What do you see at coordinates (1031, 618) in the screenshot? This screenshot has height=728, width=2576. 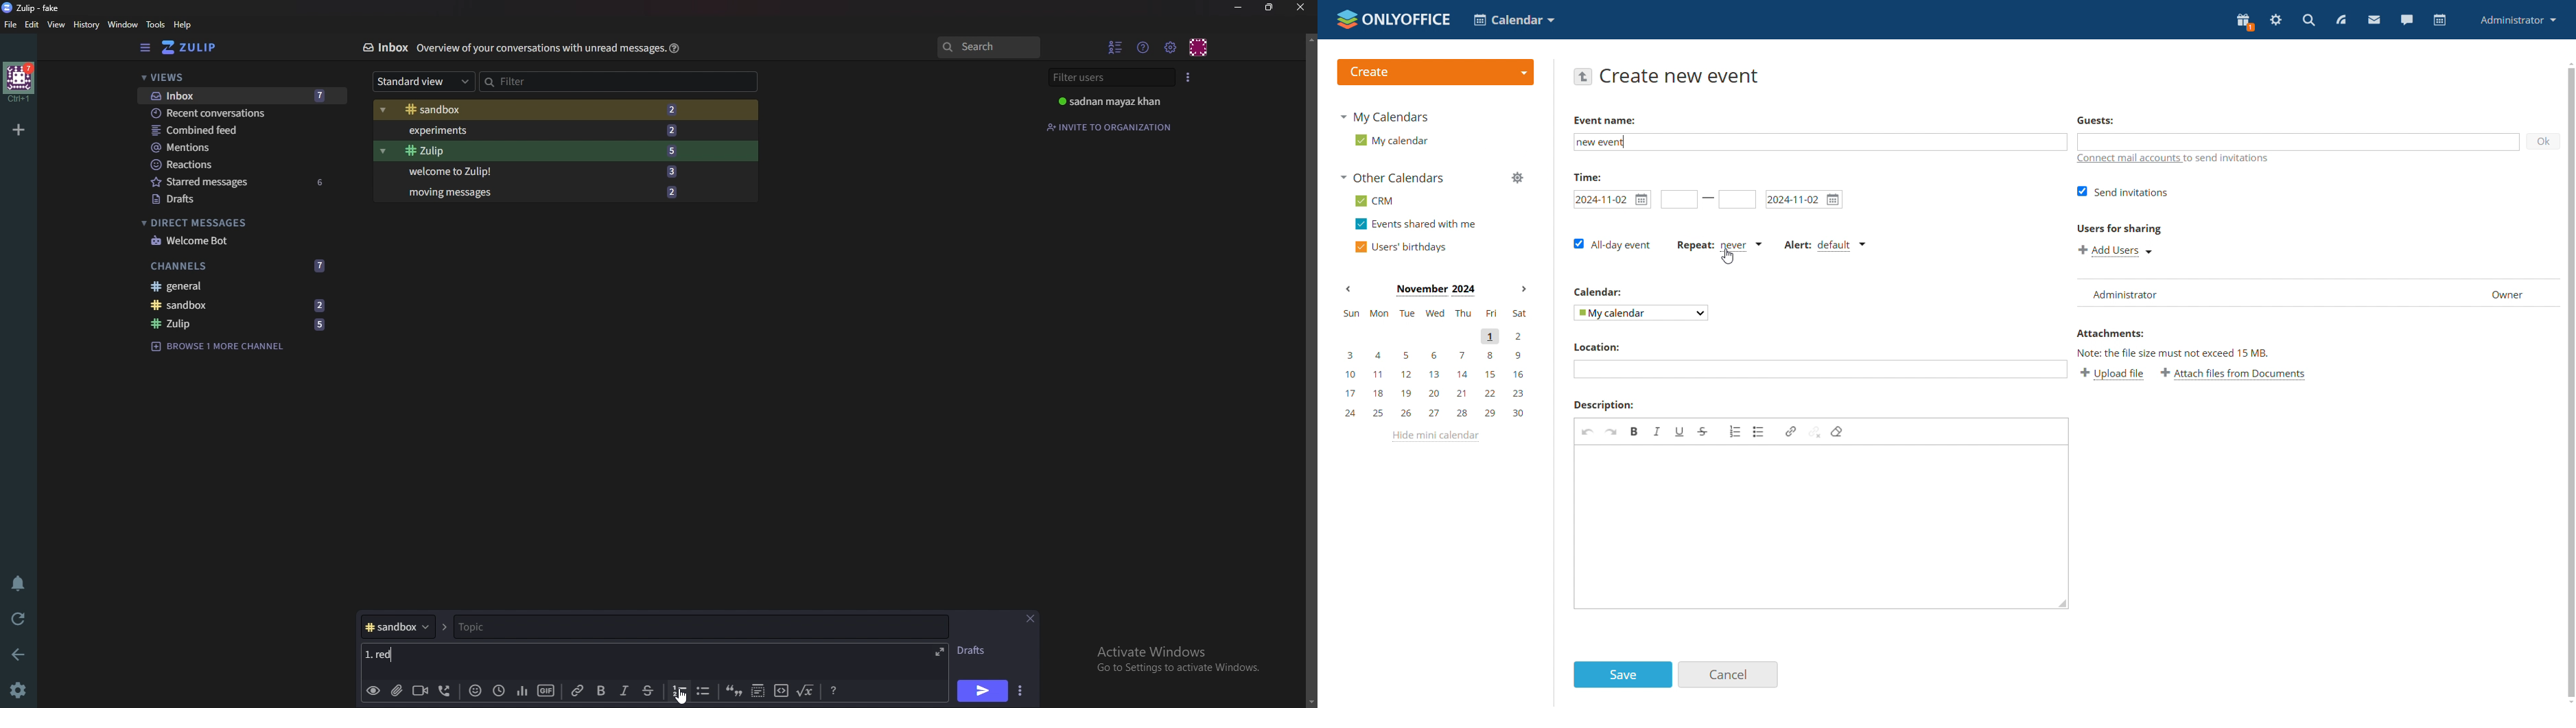 I see `close message` at bounding box center [1031, 618].